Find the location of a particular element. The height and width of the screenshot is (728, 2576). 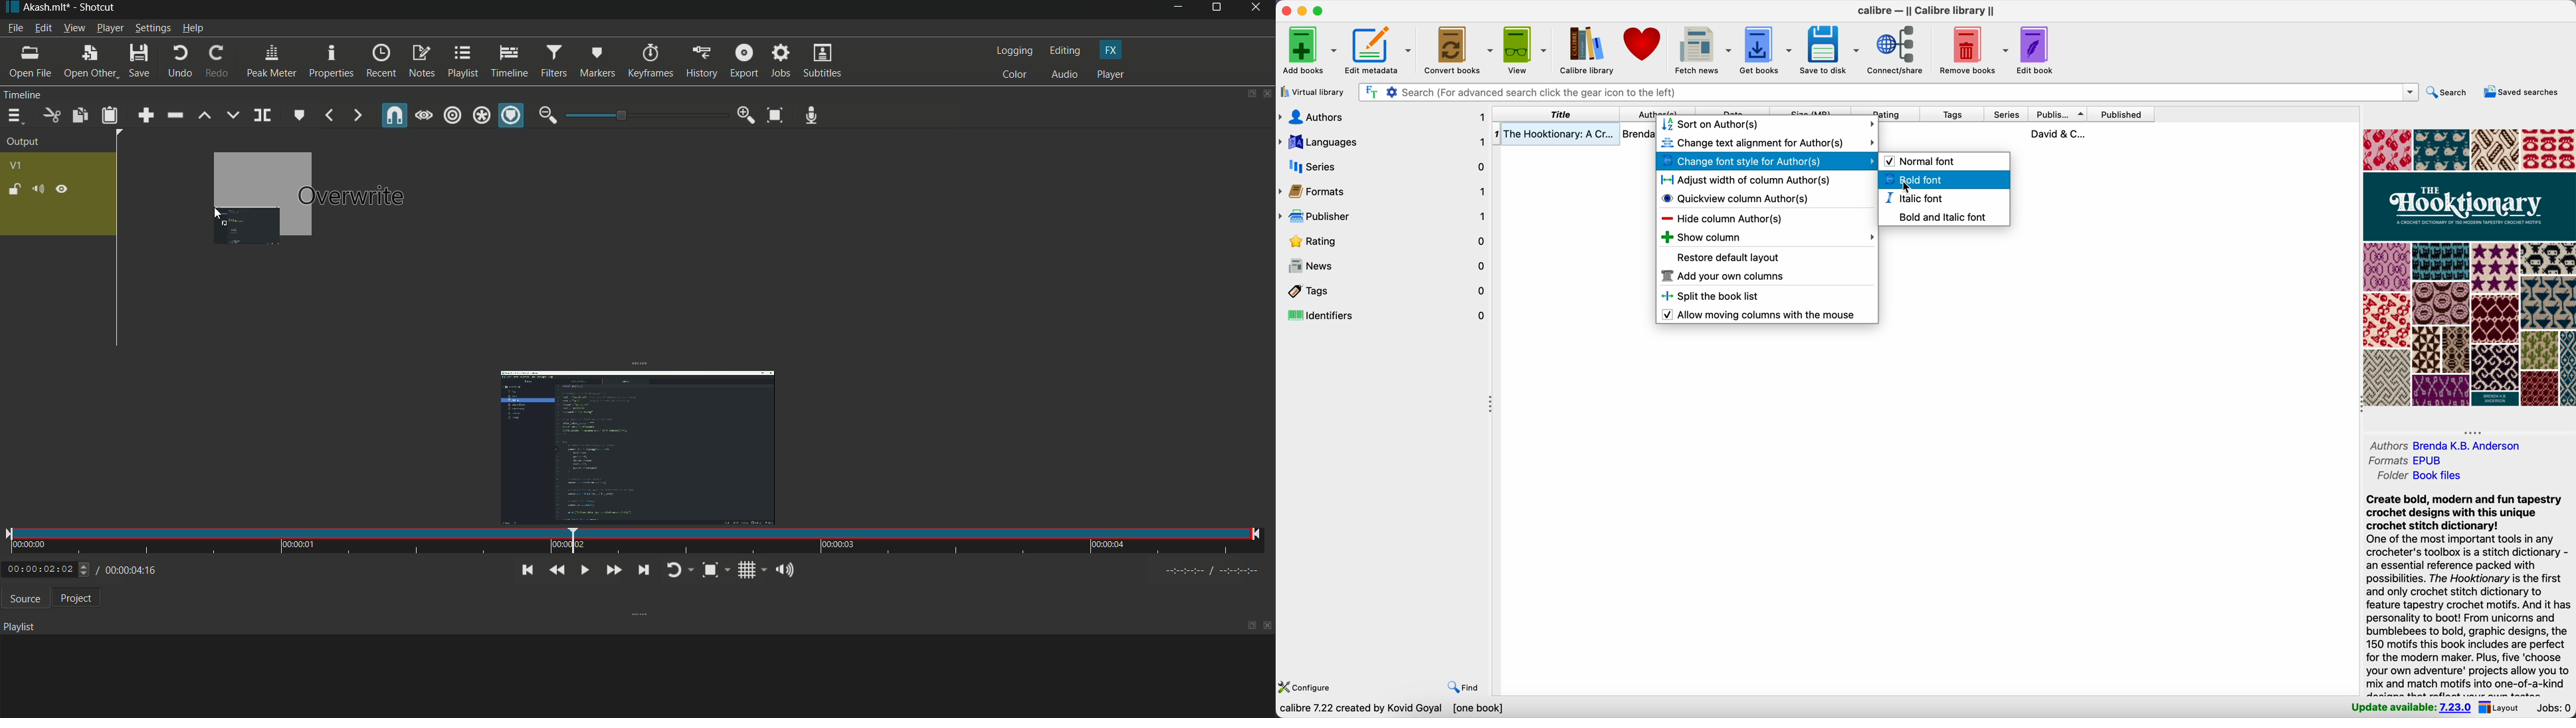

append is located at coordinates (147, 115).